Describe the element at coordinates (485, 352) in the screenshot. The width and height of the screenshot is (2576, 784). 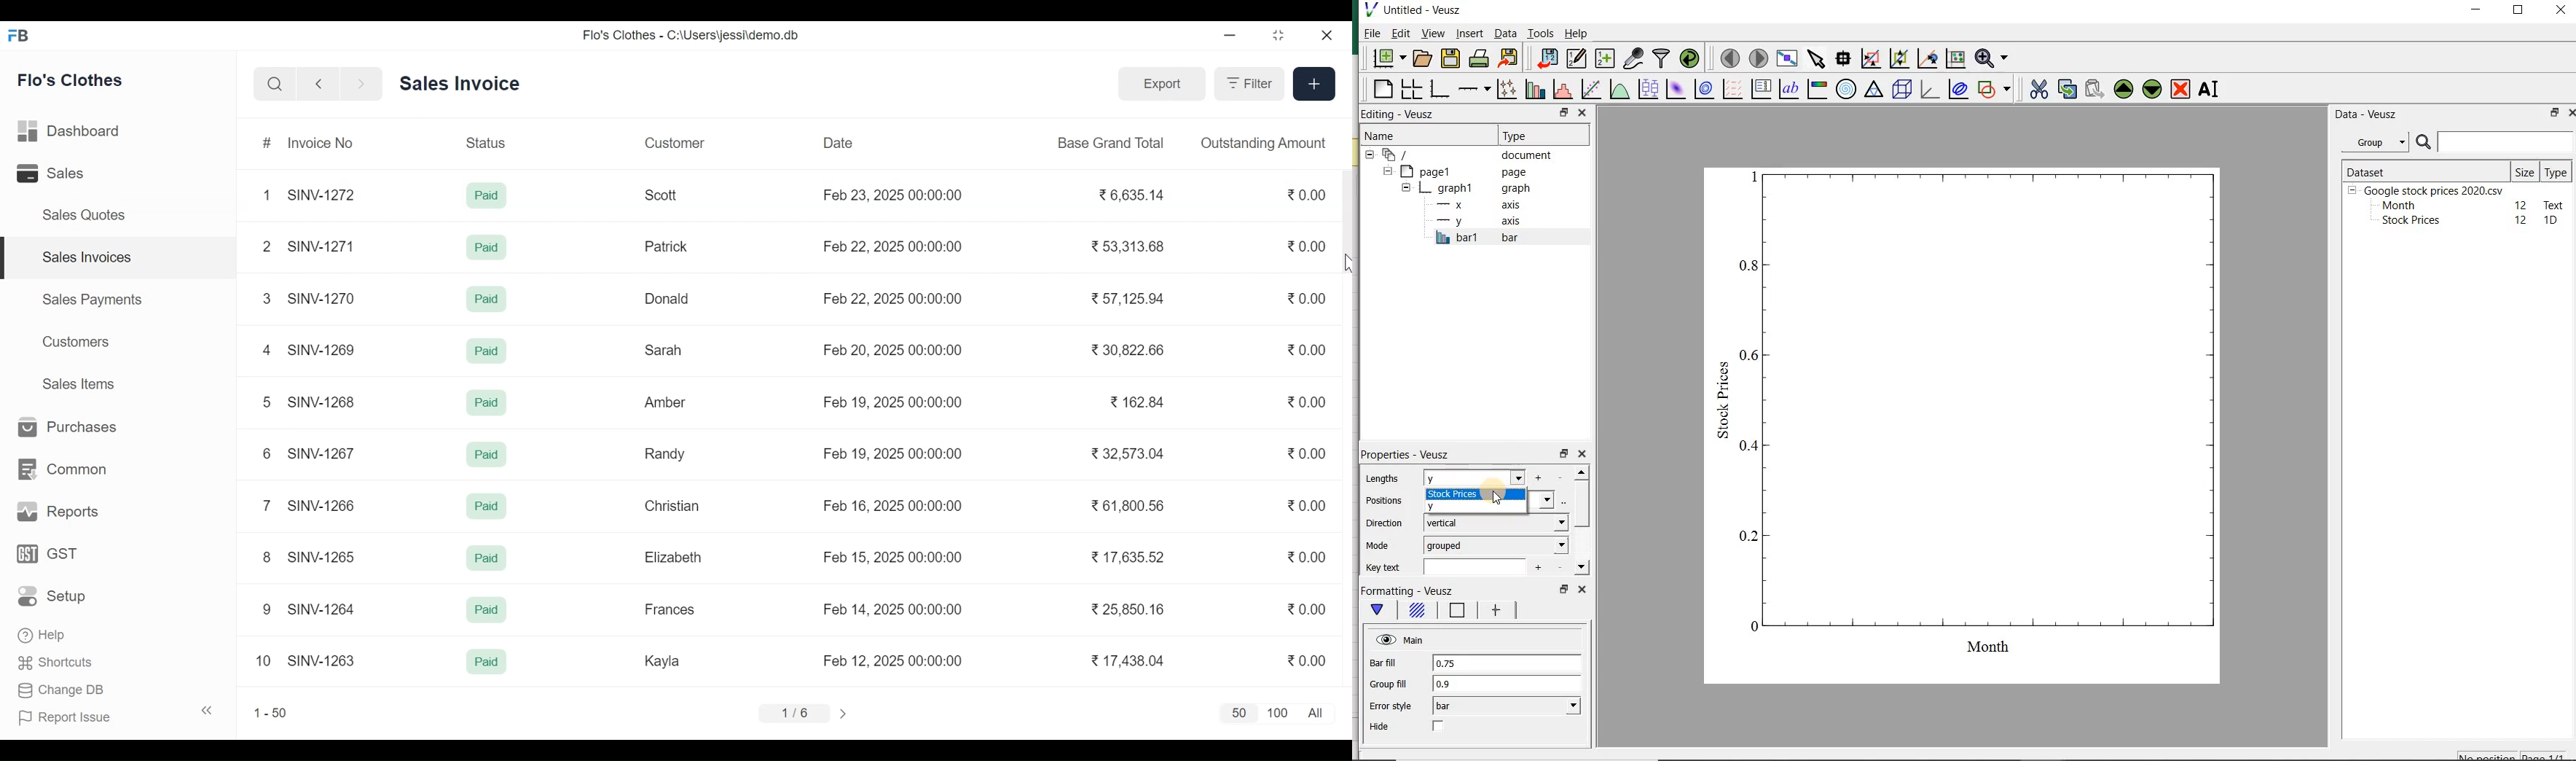
I see `Paid` at that location.